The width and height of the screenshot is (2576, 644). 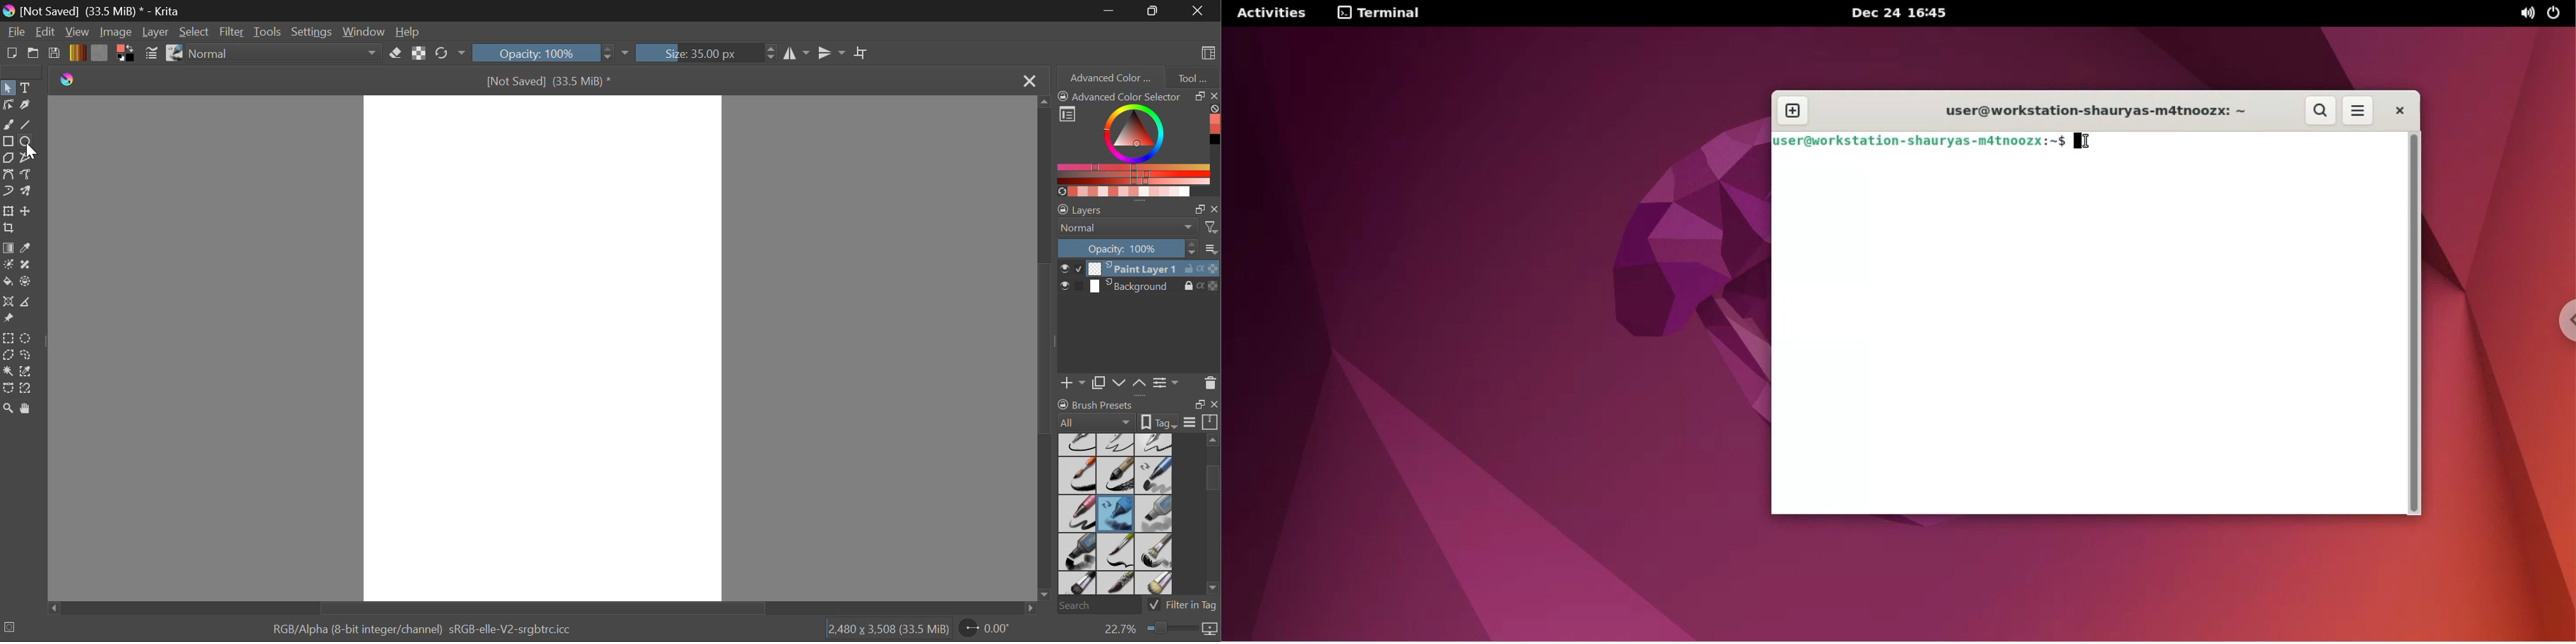 I want to click on Bristles-2 Flat Rough, so click(x=1156, y=552).